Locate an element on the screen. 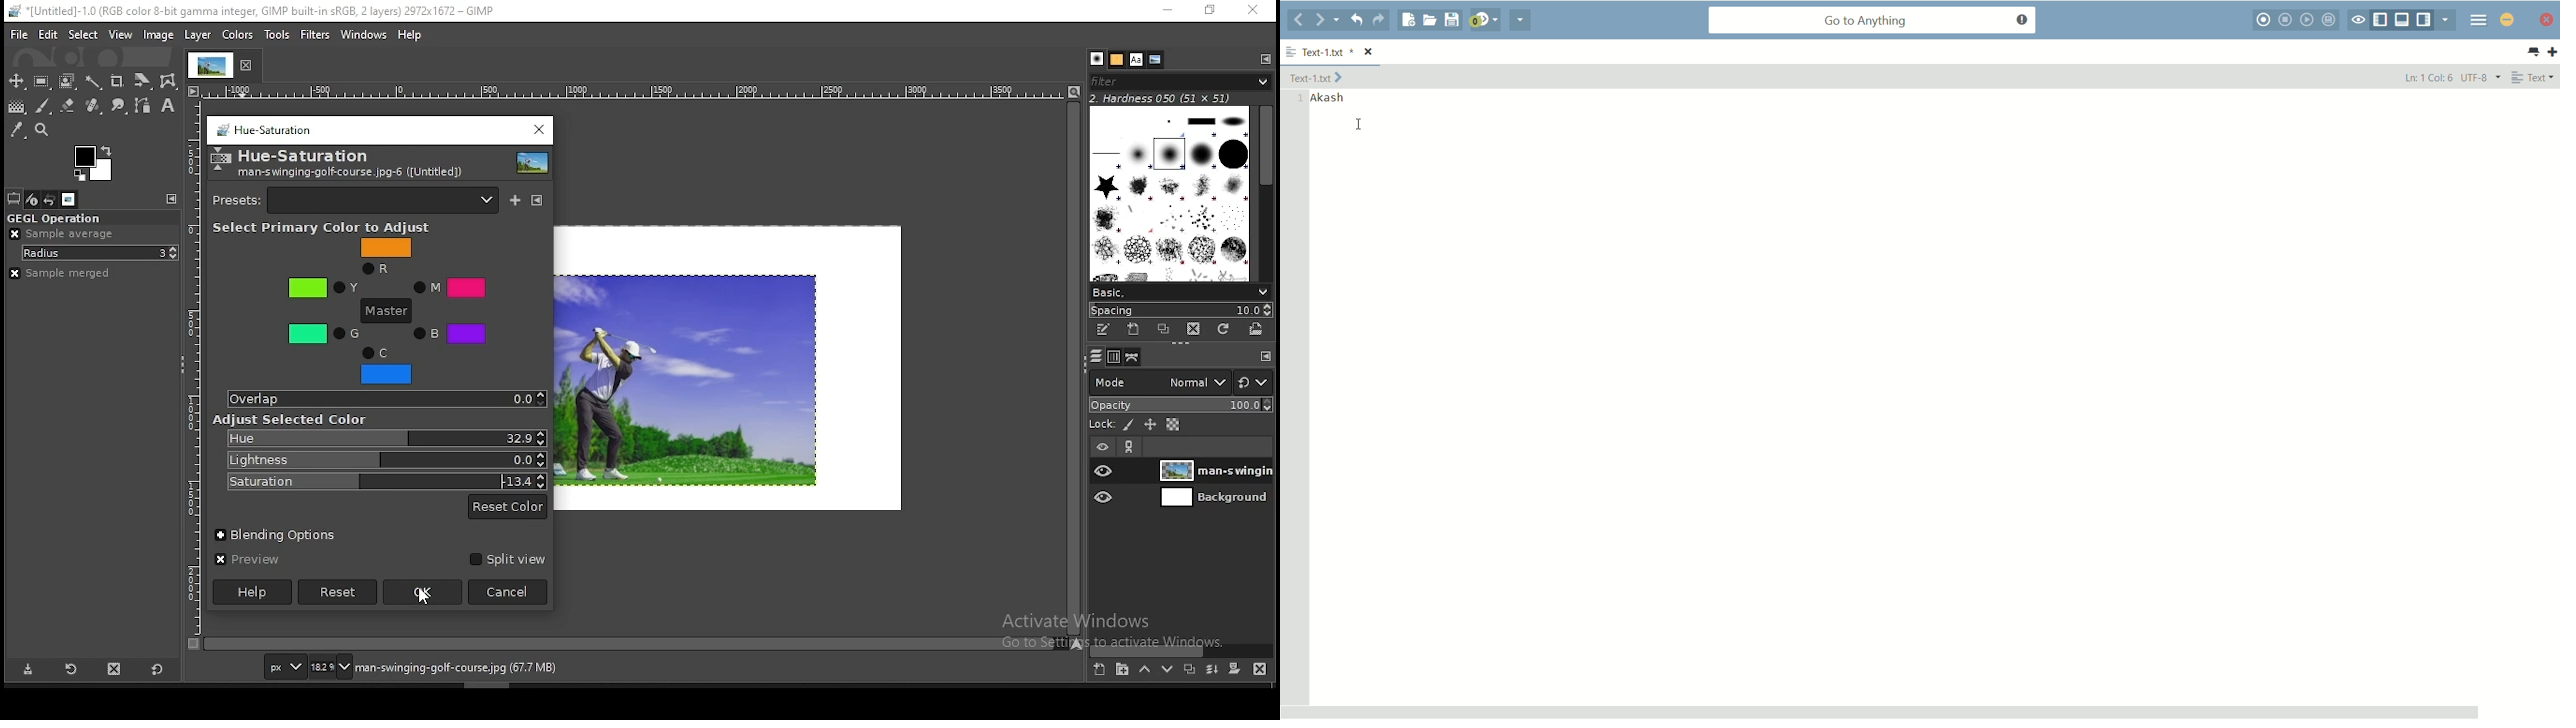 The width and height of the screenshot is (2576, 728). layers is located at coordinates (1093, 357).